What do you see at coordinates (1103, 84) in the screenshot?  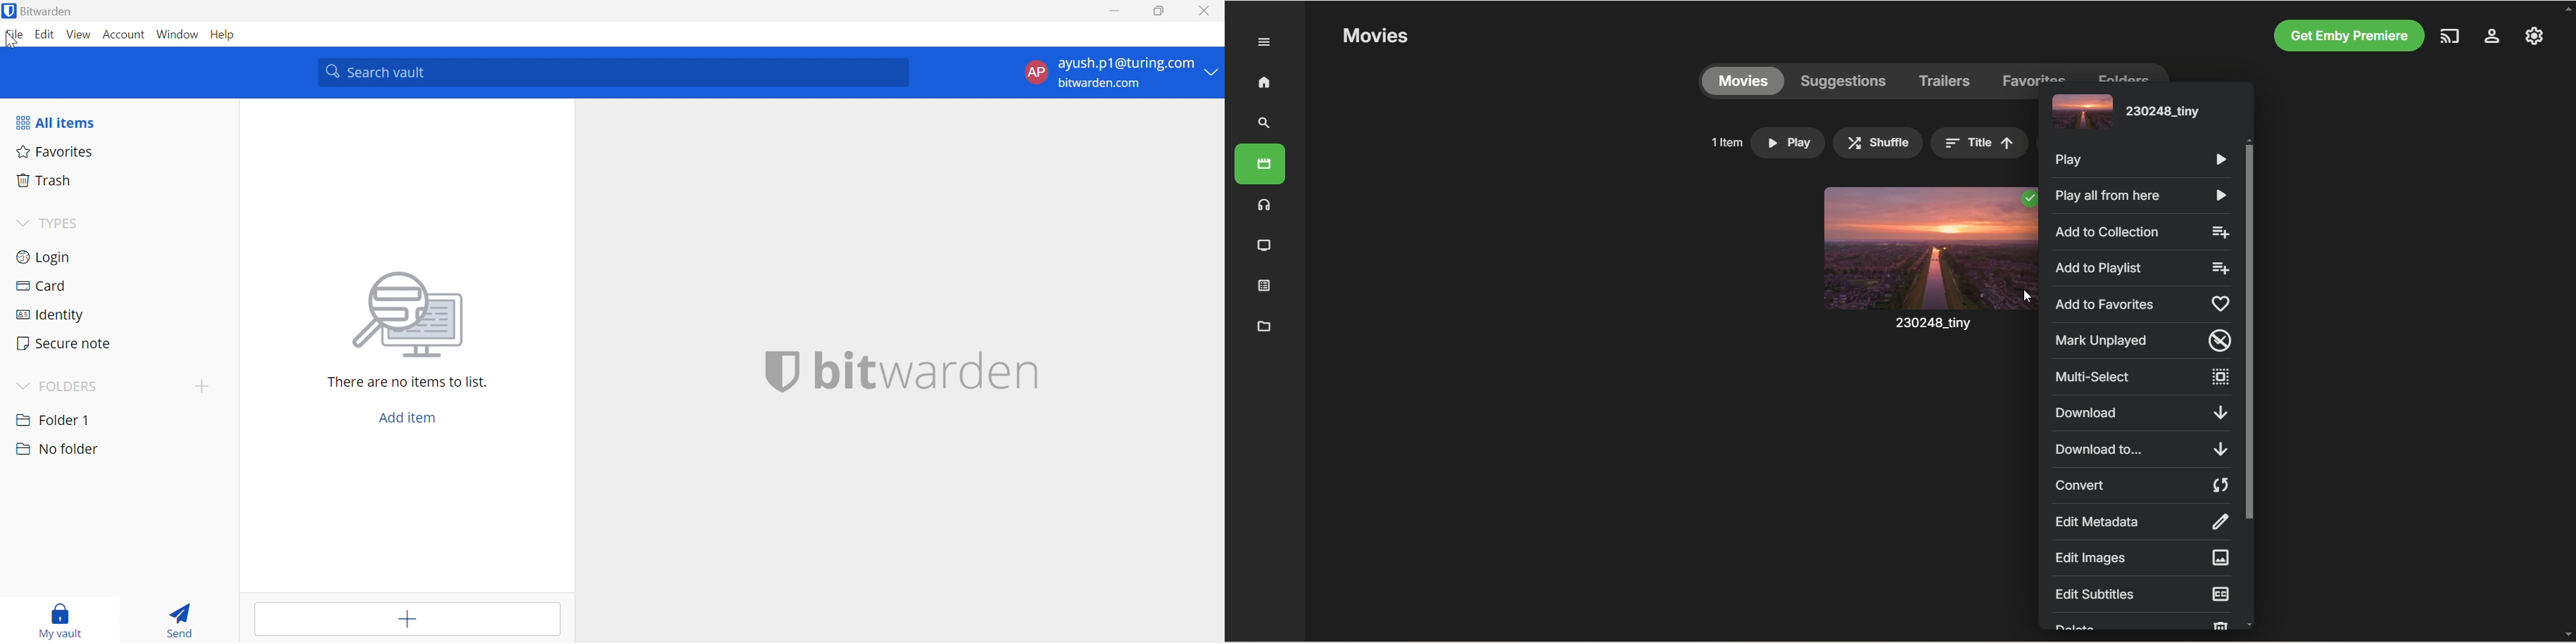 I see `bitwarden.com` at bounding box center [1103, 84].